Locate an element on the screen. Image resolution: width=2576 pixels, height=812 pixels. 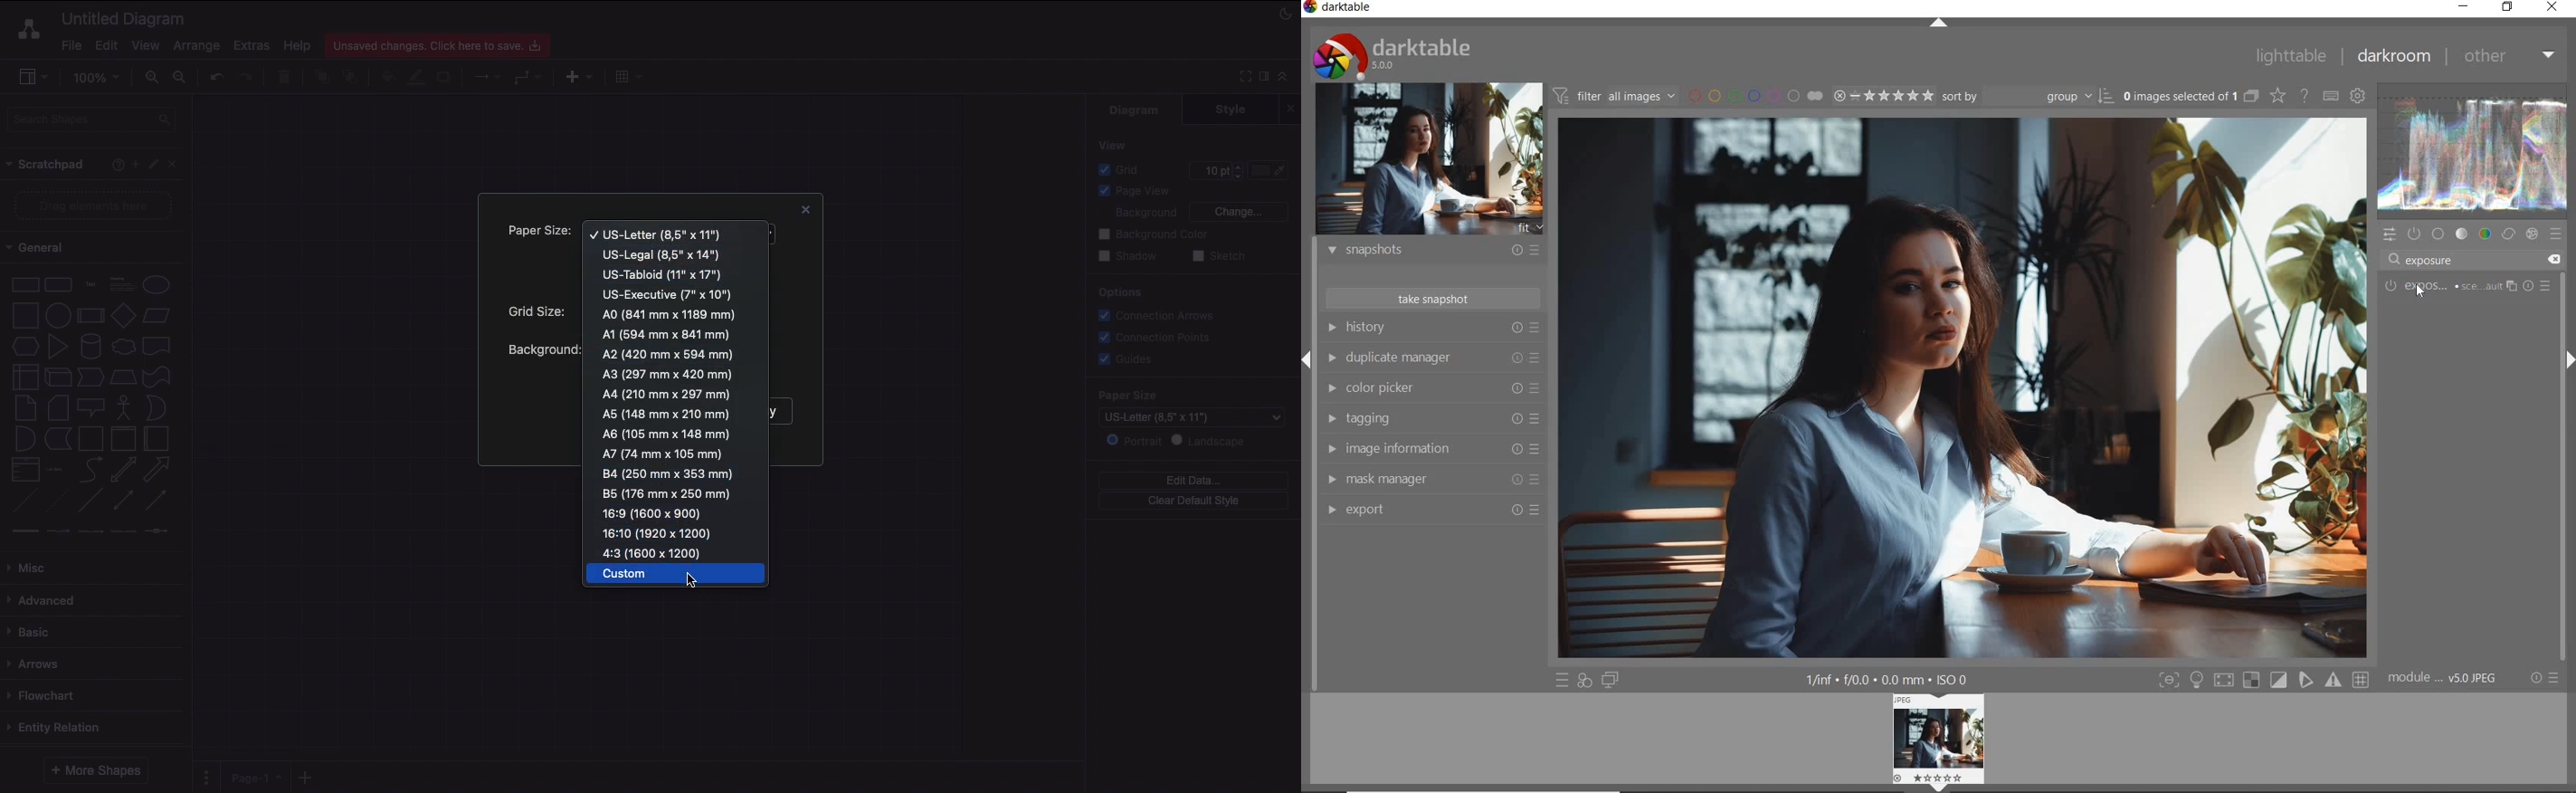
cursor is located at coordinates (2422, 295).